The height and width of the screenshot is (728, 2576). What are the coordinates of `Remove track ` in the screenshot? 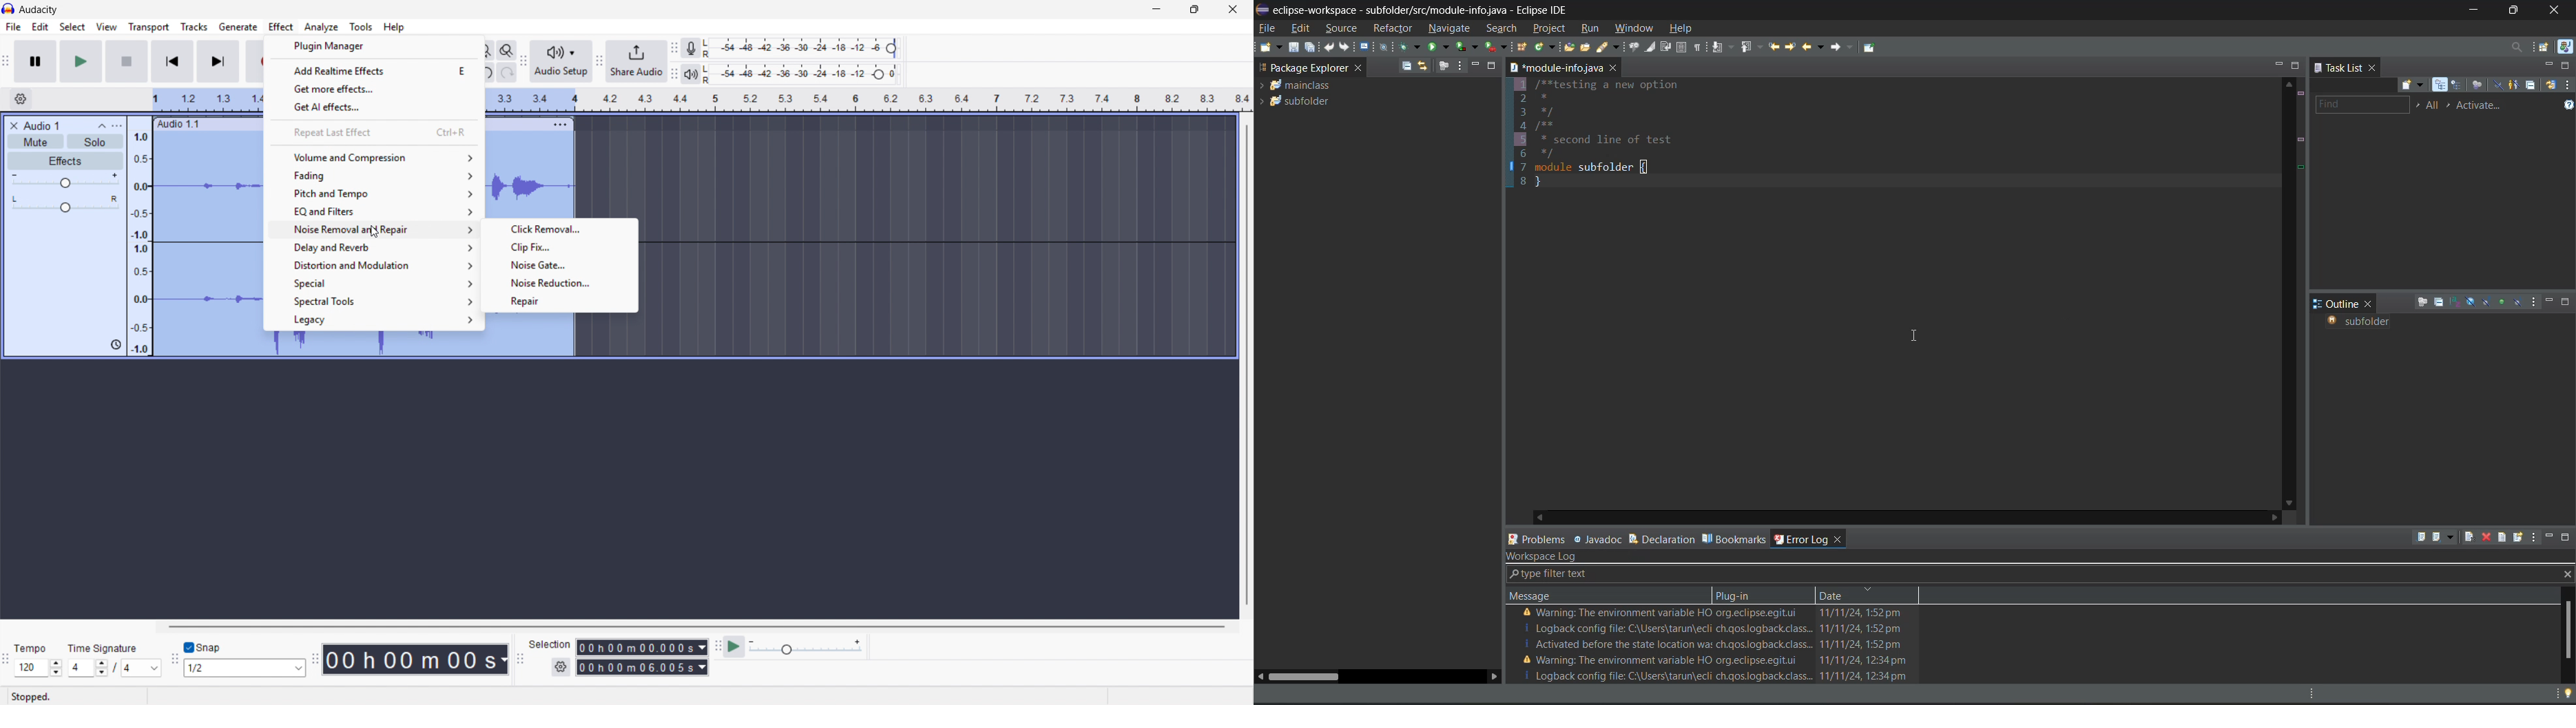 It's located at (14, 126).